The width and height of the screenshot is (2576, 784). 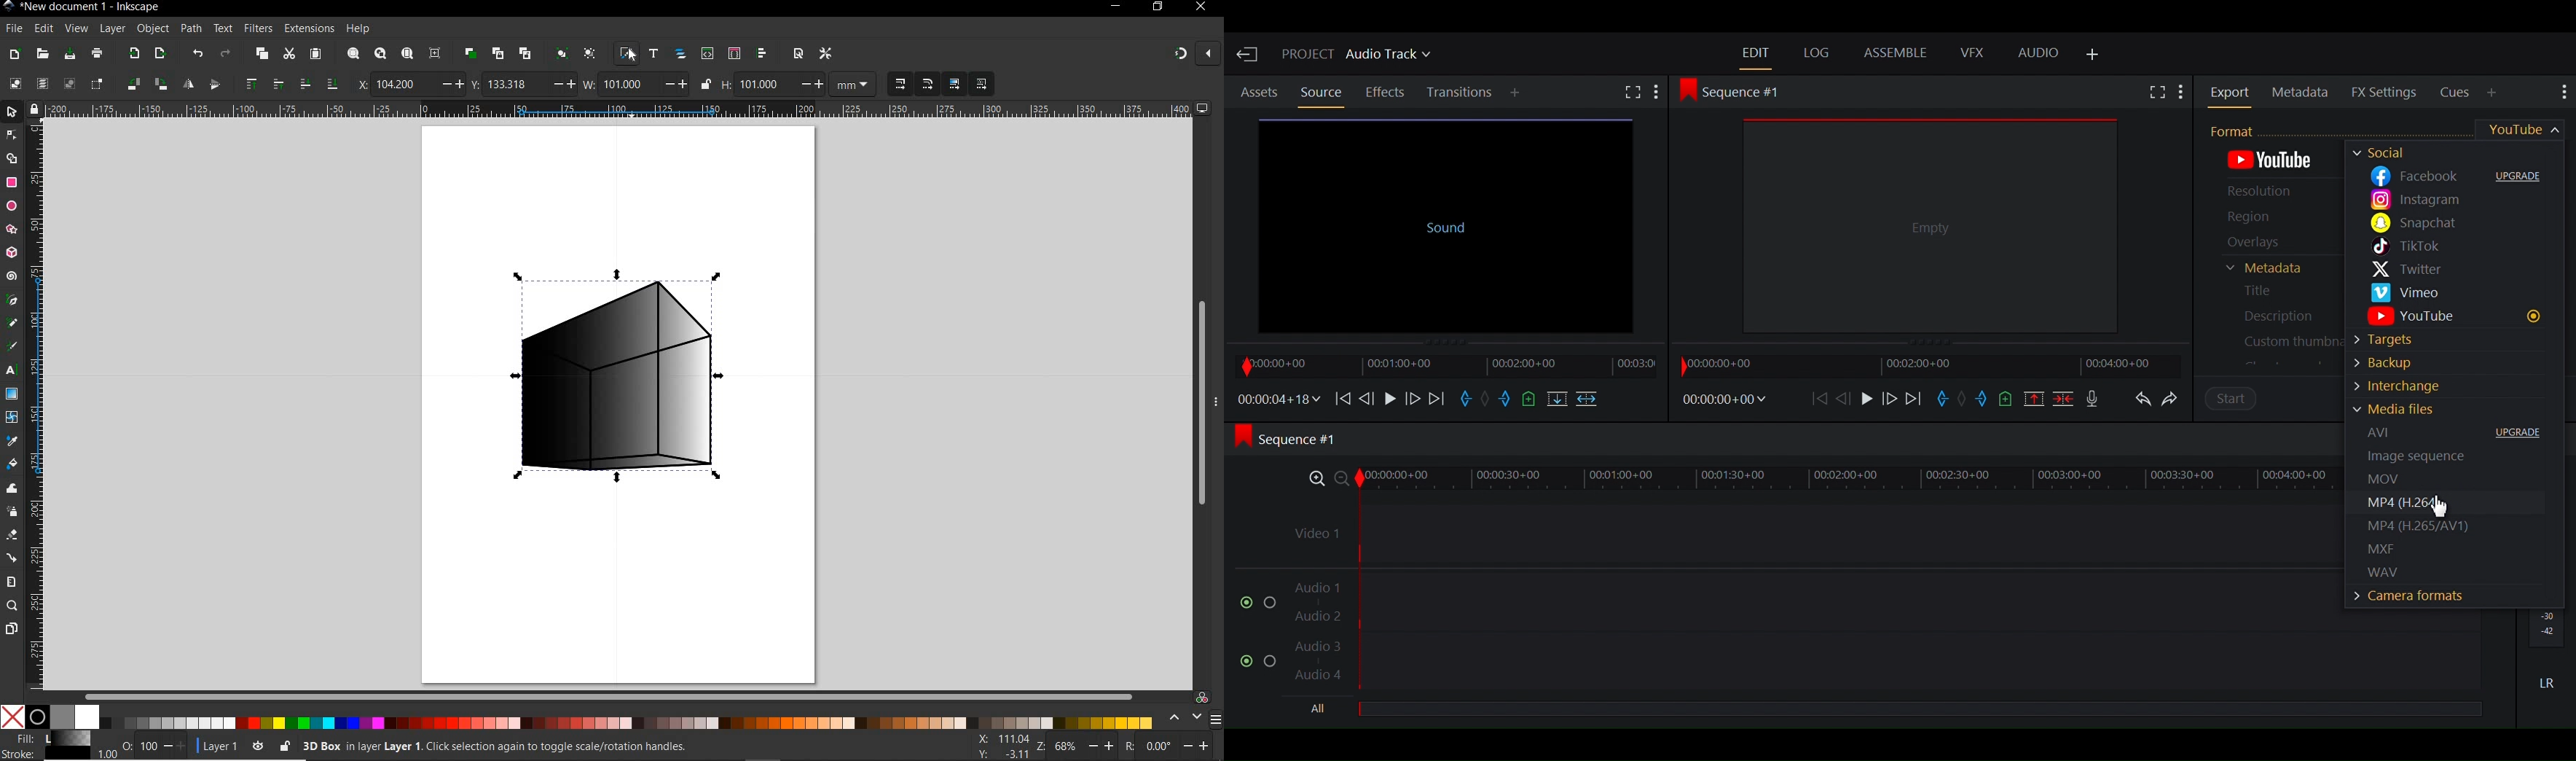 I want to click on Mark out, so click(x=1984, y=401).